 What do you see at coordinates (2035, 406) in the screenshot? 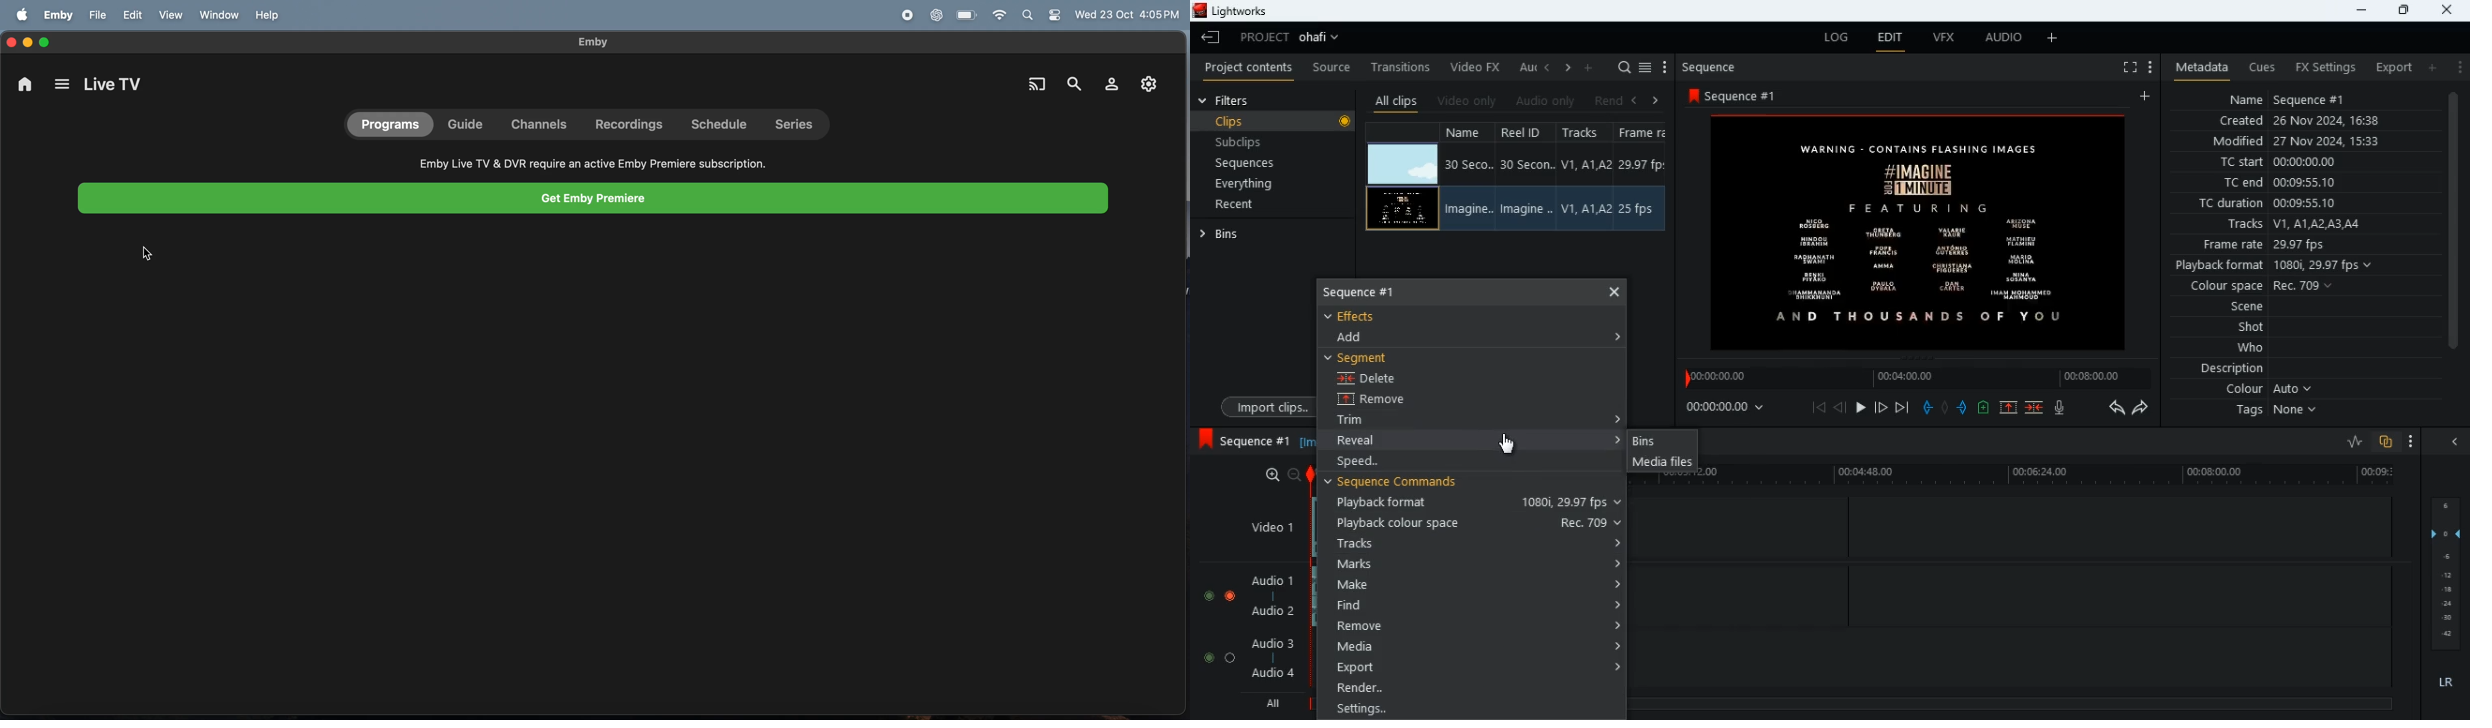
I see `merge` at bounding box center [2035, 406].